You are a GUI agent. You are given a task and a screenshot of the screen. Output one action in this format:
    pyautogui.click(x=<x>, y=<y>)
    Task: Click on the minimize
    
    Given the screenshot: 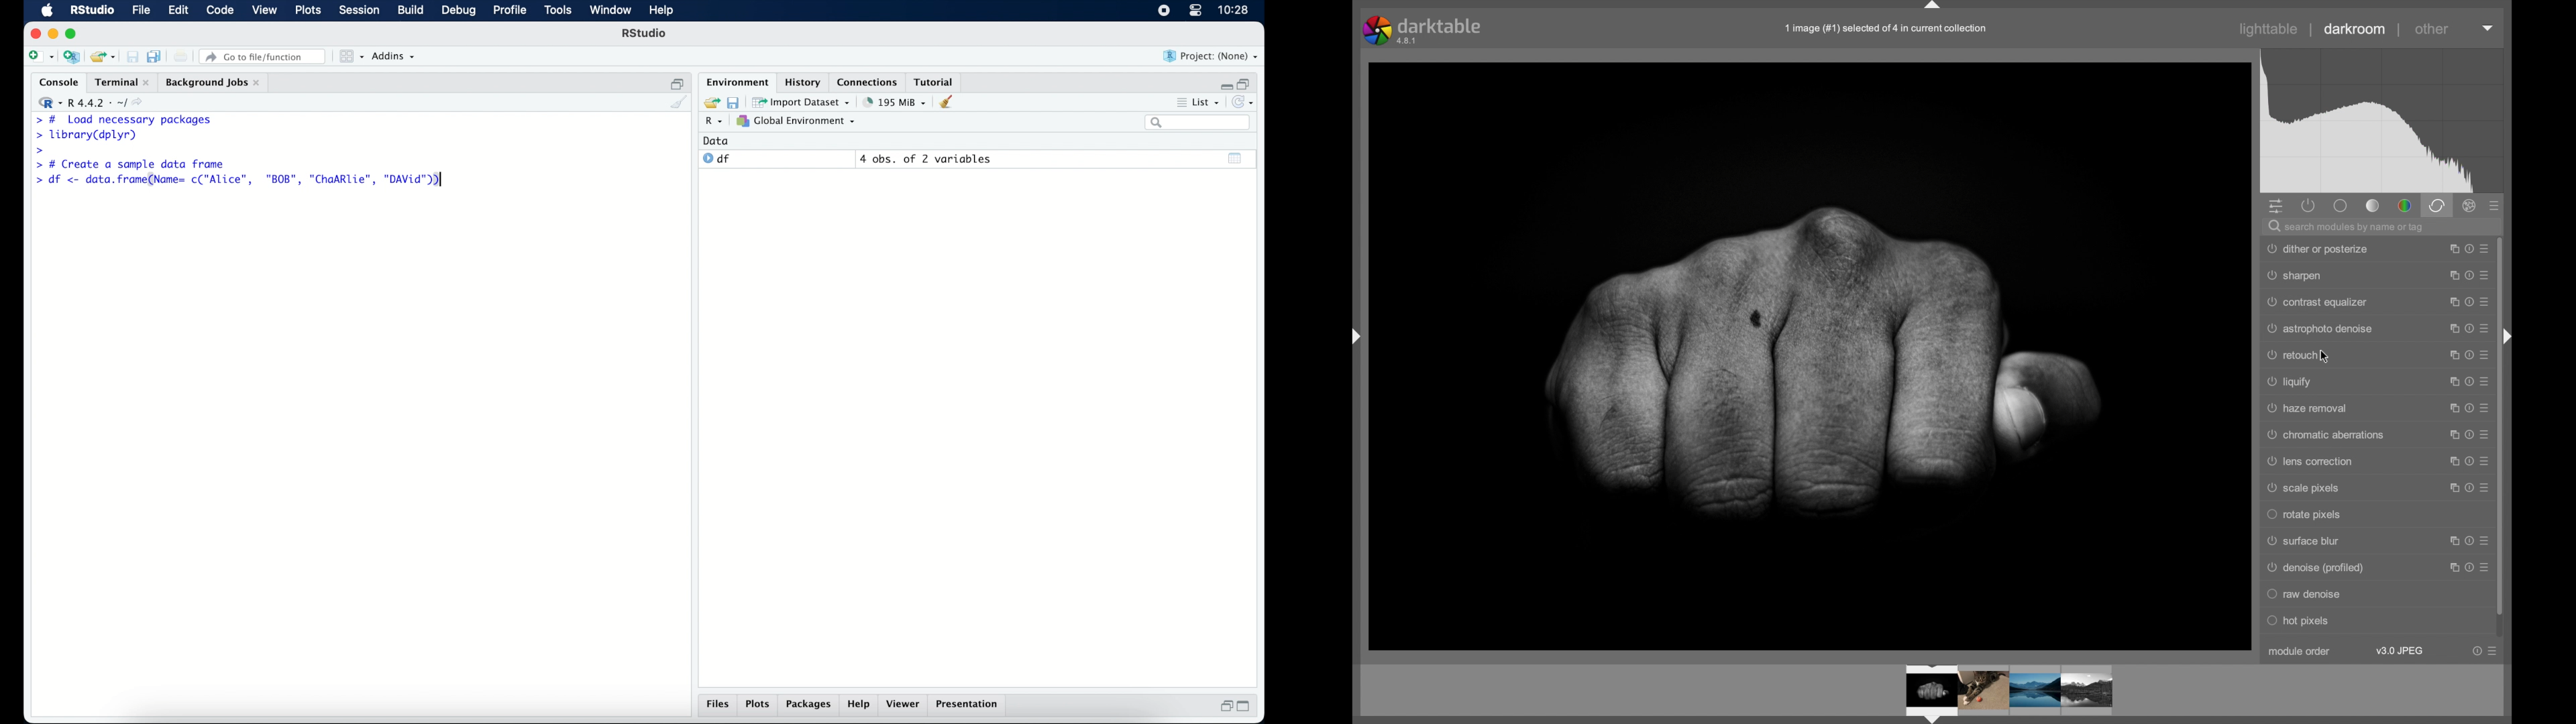 What is the action you would take?
    pyautogui.click(x=1224, y=83)
    